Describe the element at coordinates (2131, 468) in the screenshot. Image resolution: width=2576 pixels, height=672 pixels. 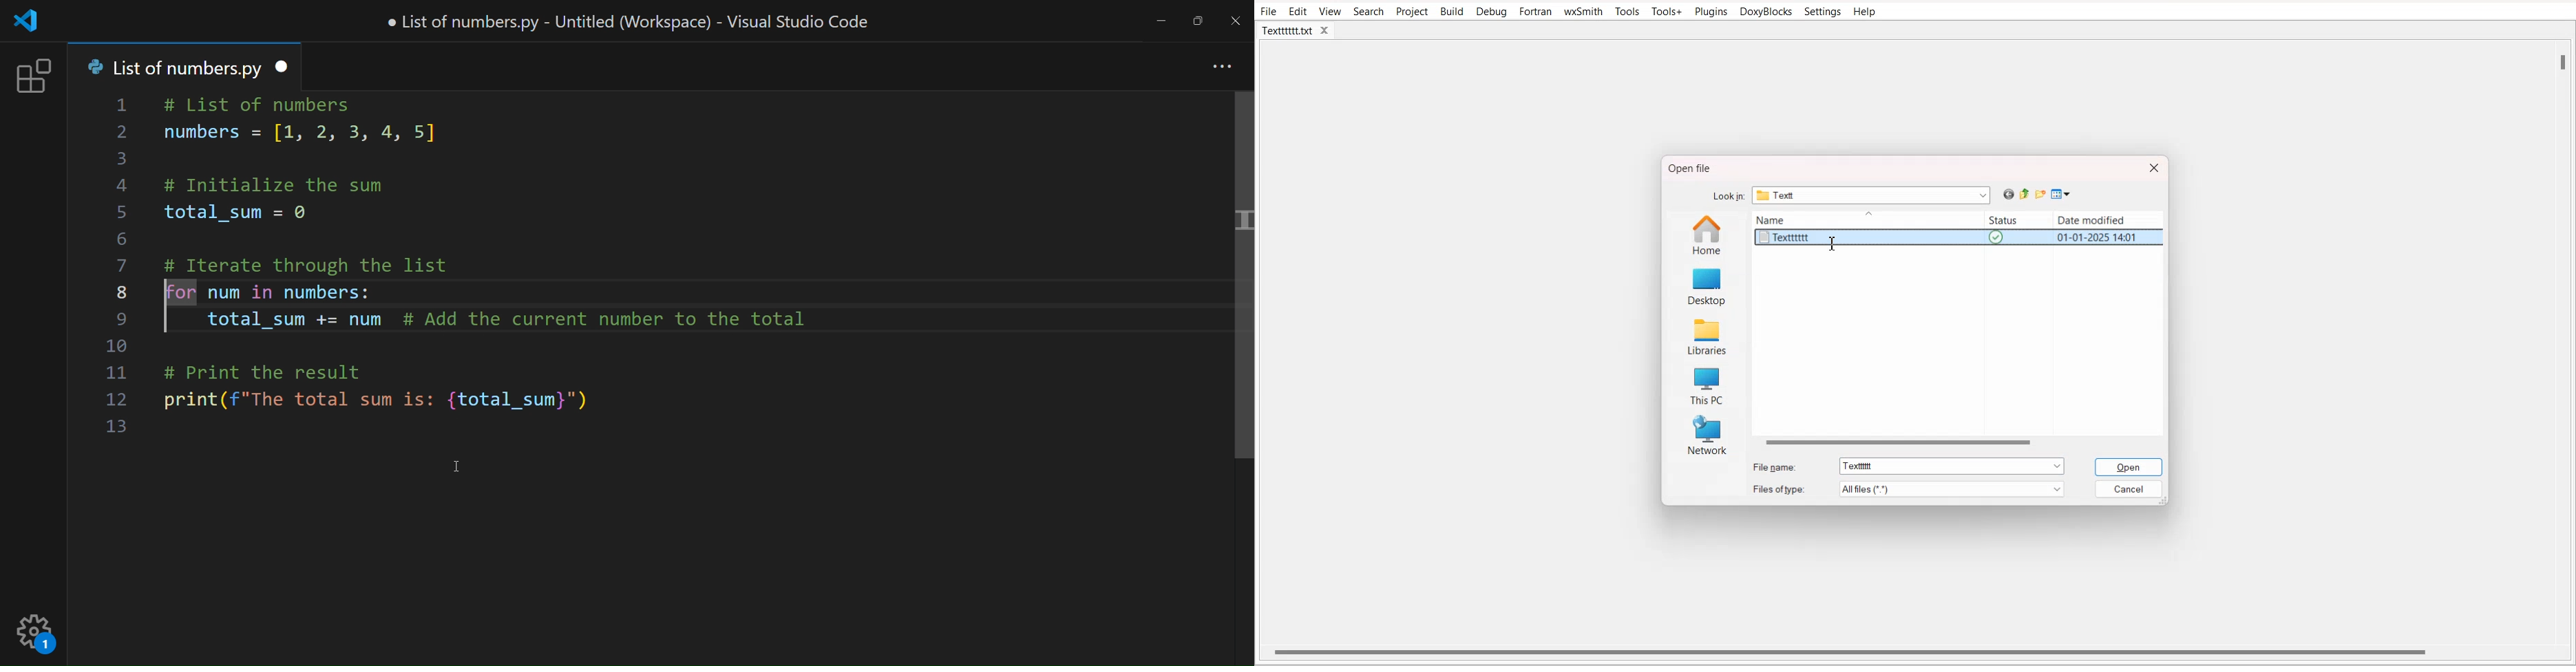
I see `Open` at that location.